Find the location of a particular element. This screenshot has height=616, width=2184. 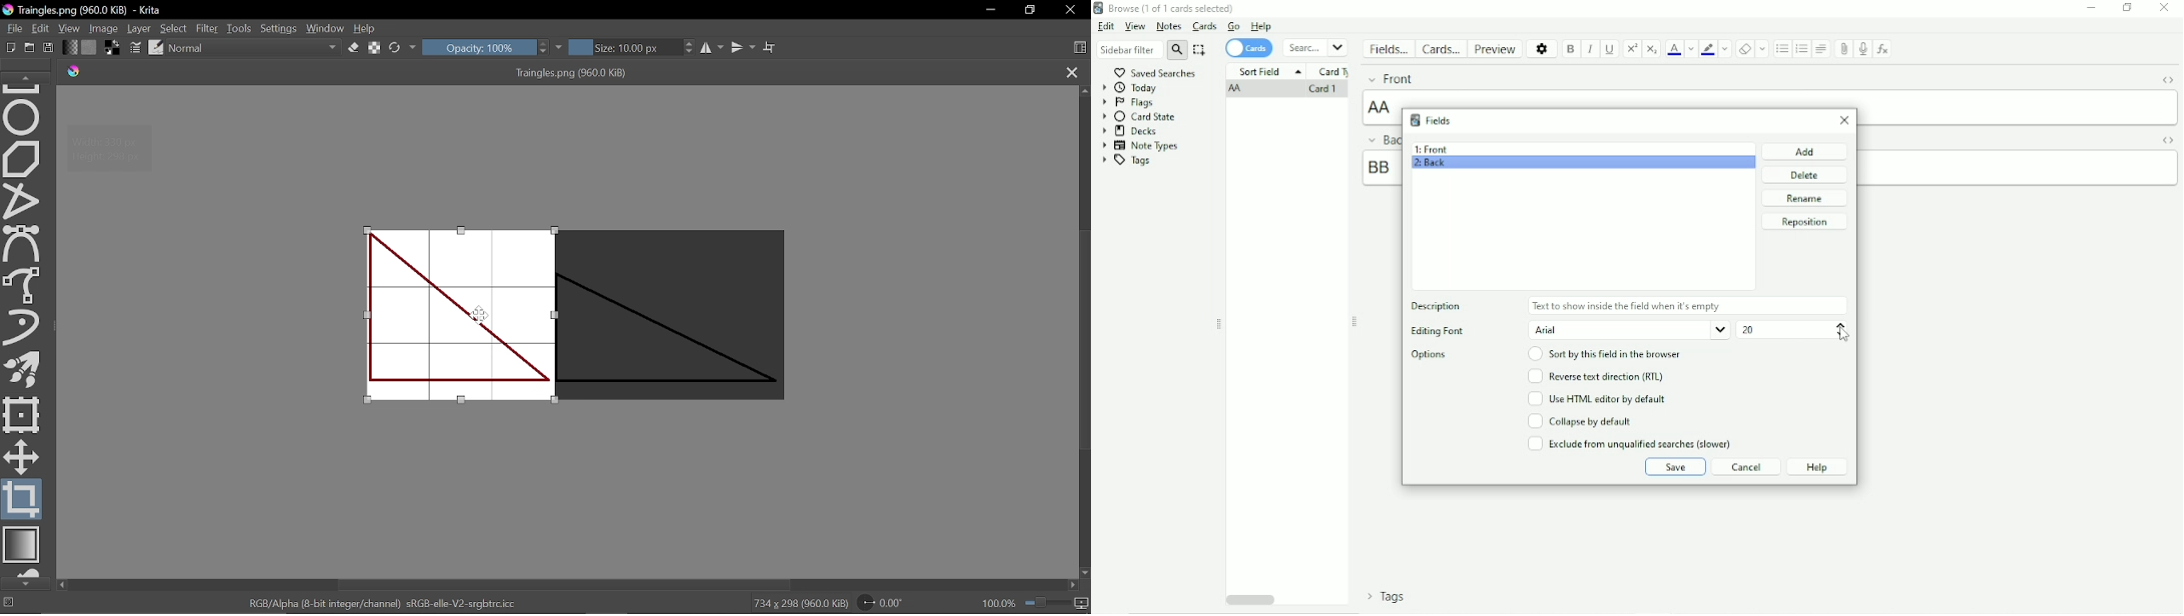

move left is located at coordinates (61, 585).